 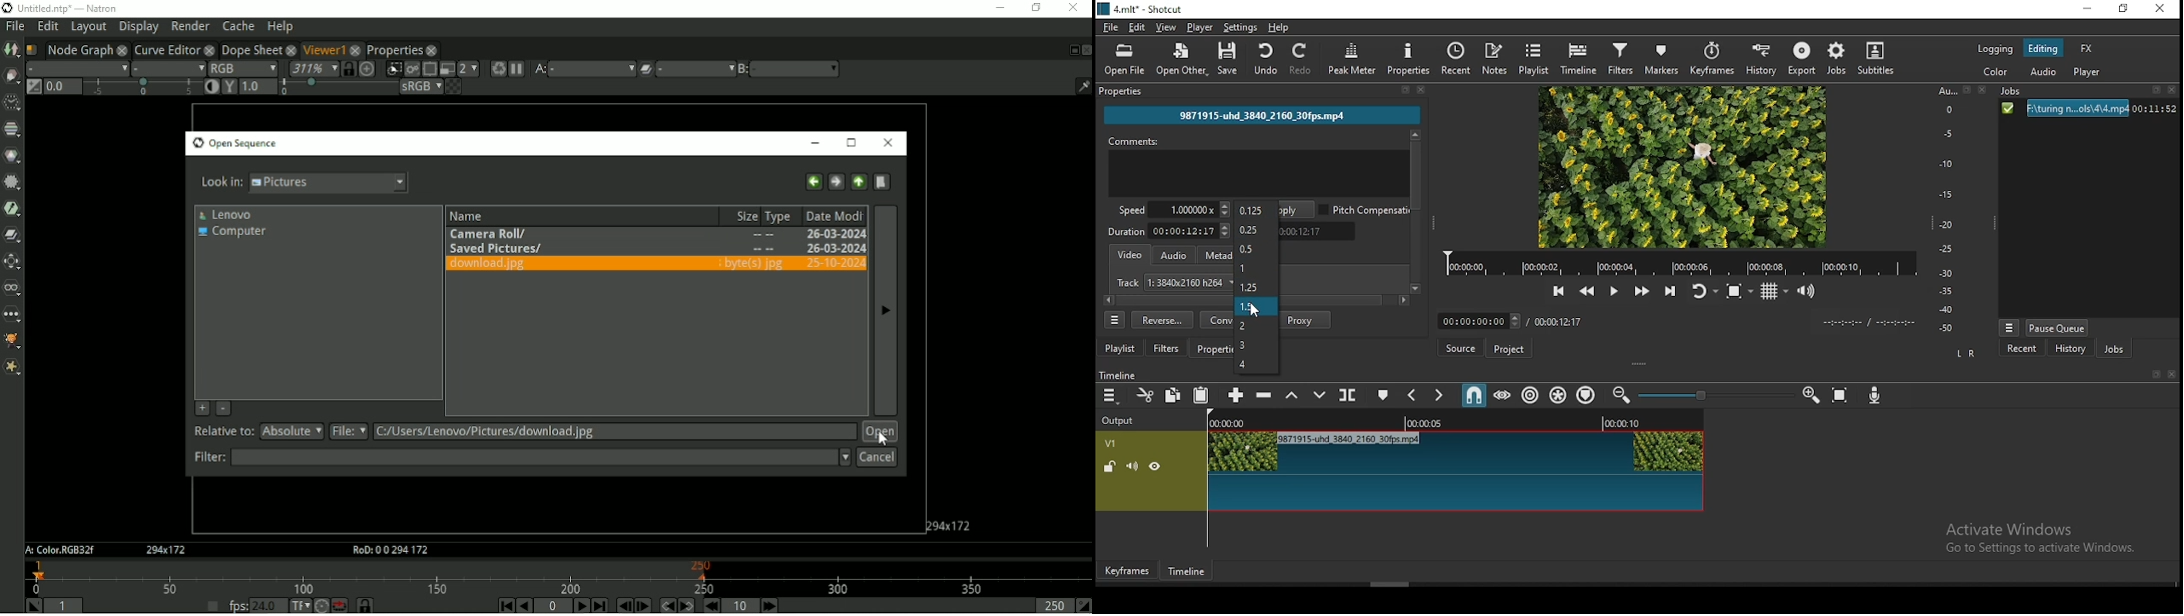 What do you see at coordinates (1645, 291) in the screenshot?
I see `play quickly forwards` at bounding box center [1645, 291].